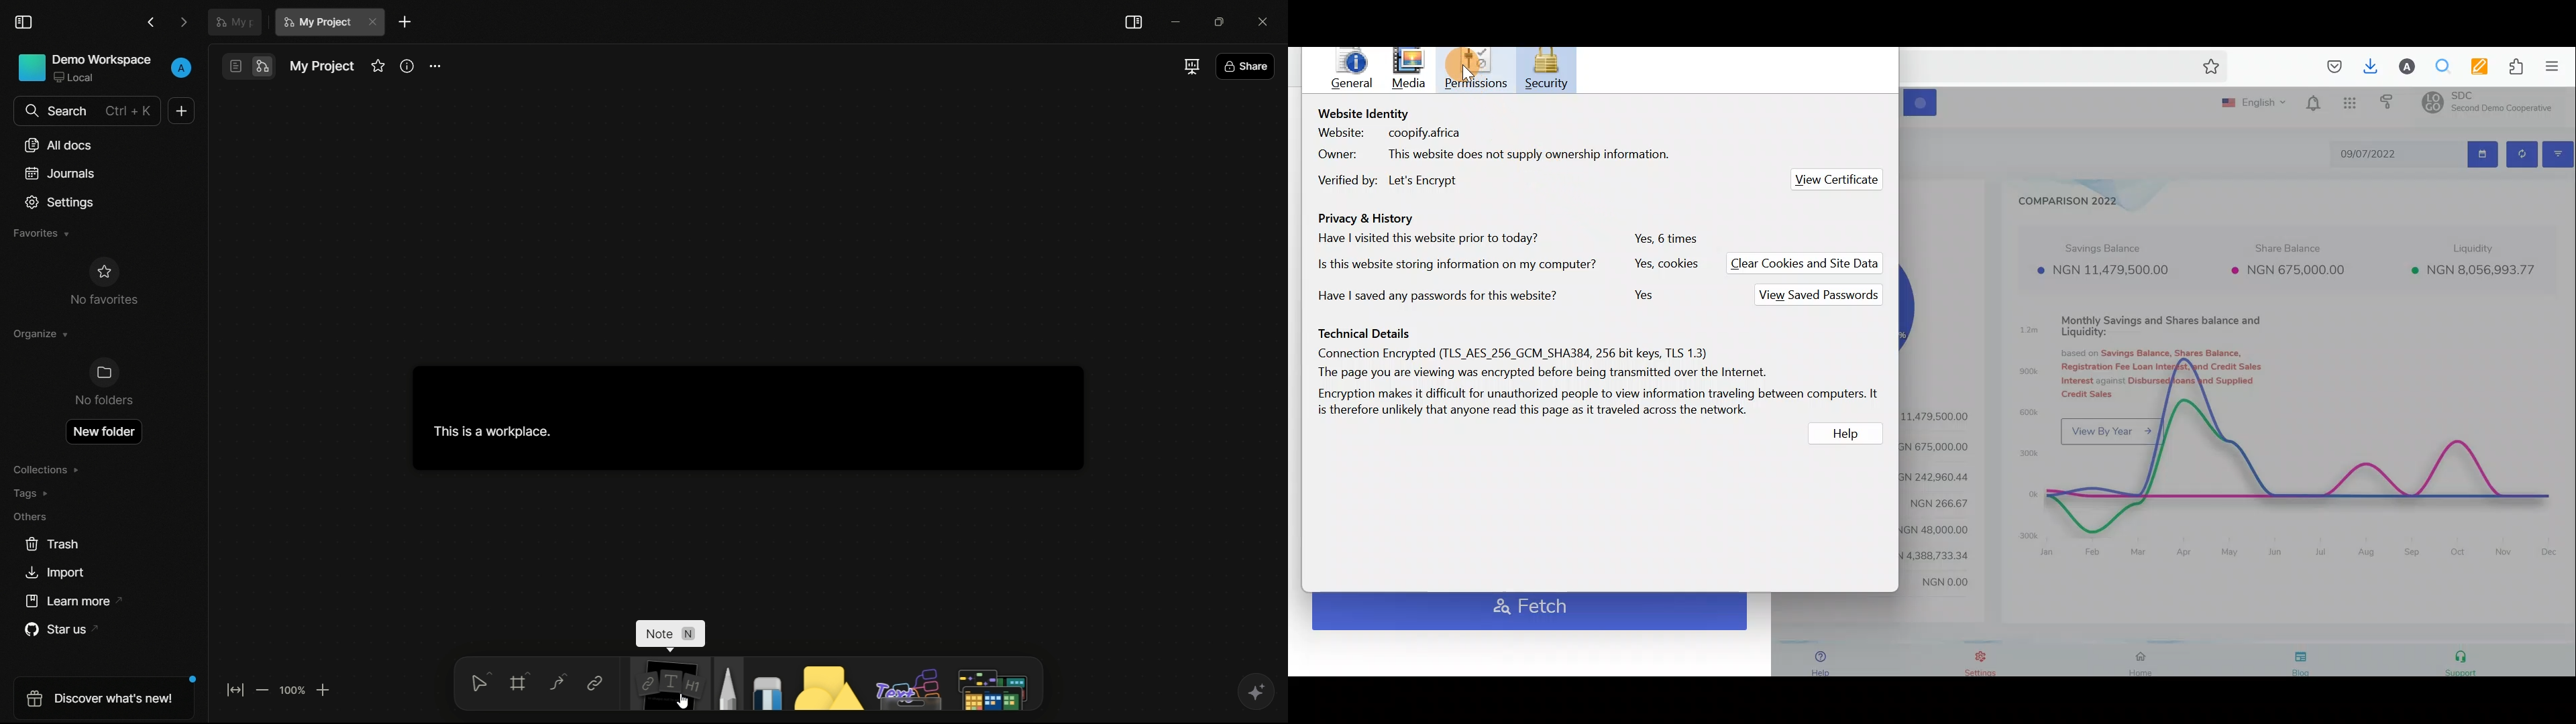 The width and height of the screenshot is (2576, 728). I want to click on info, so click(408, 66).